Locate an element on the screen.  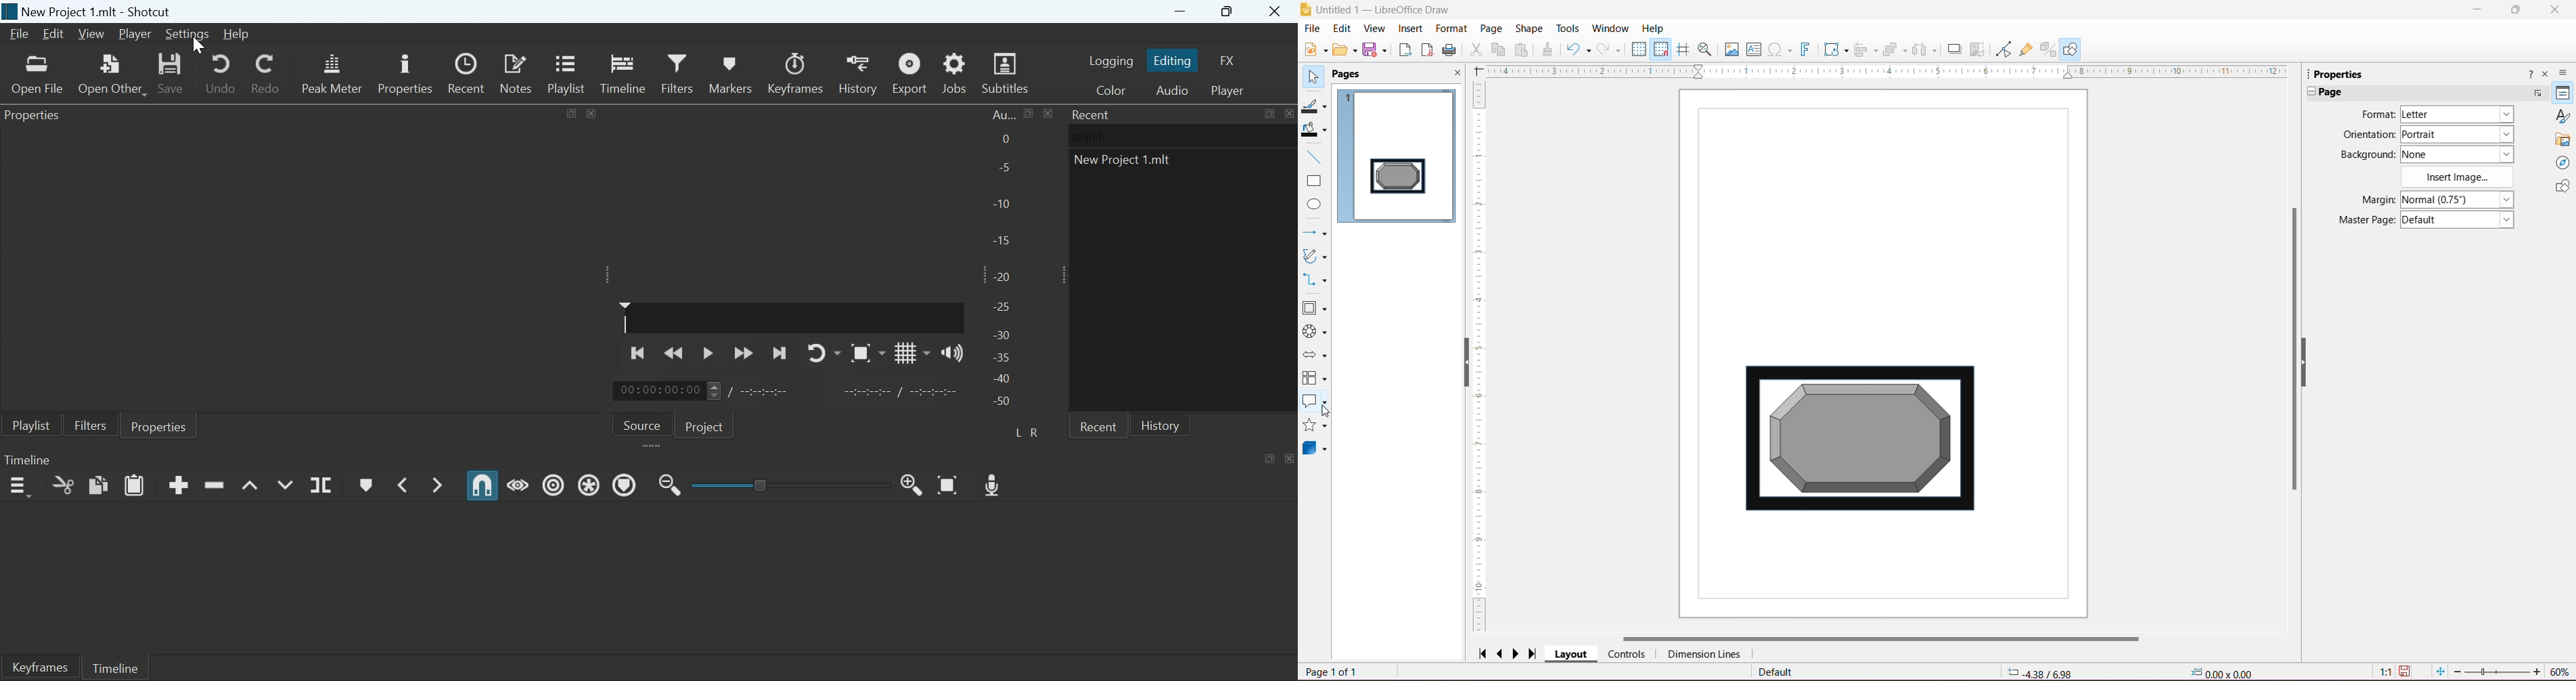
expand is located at coordinates (654, 447).